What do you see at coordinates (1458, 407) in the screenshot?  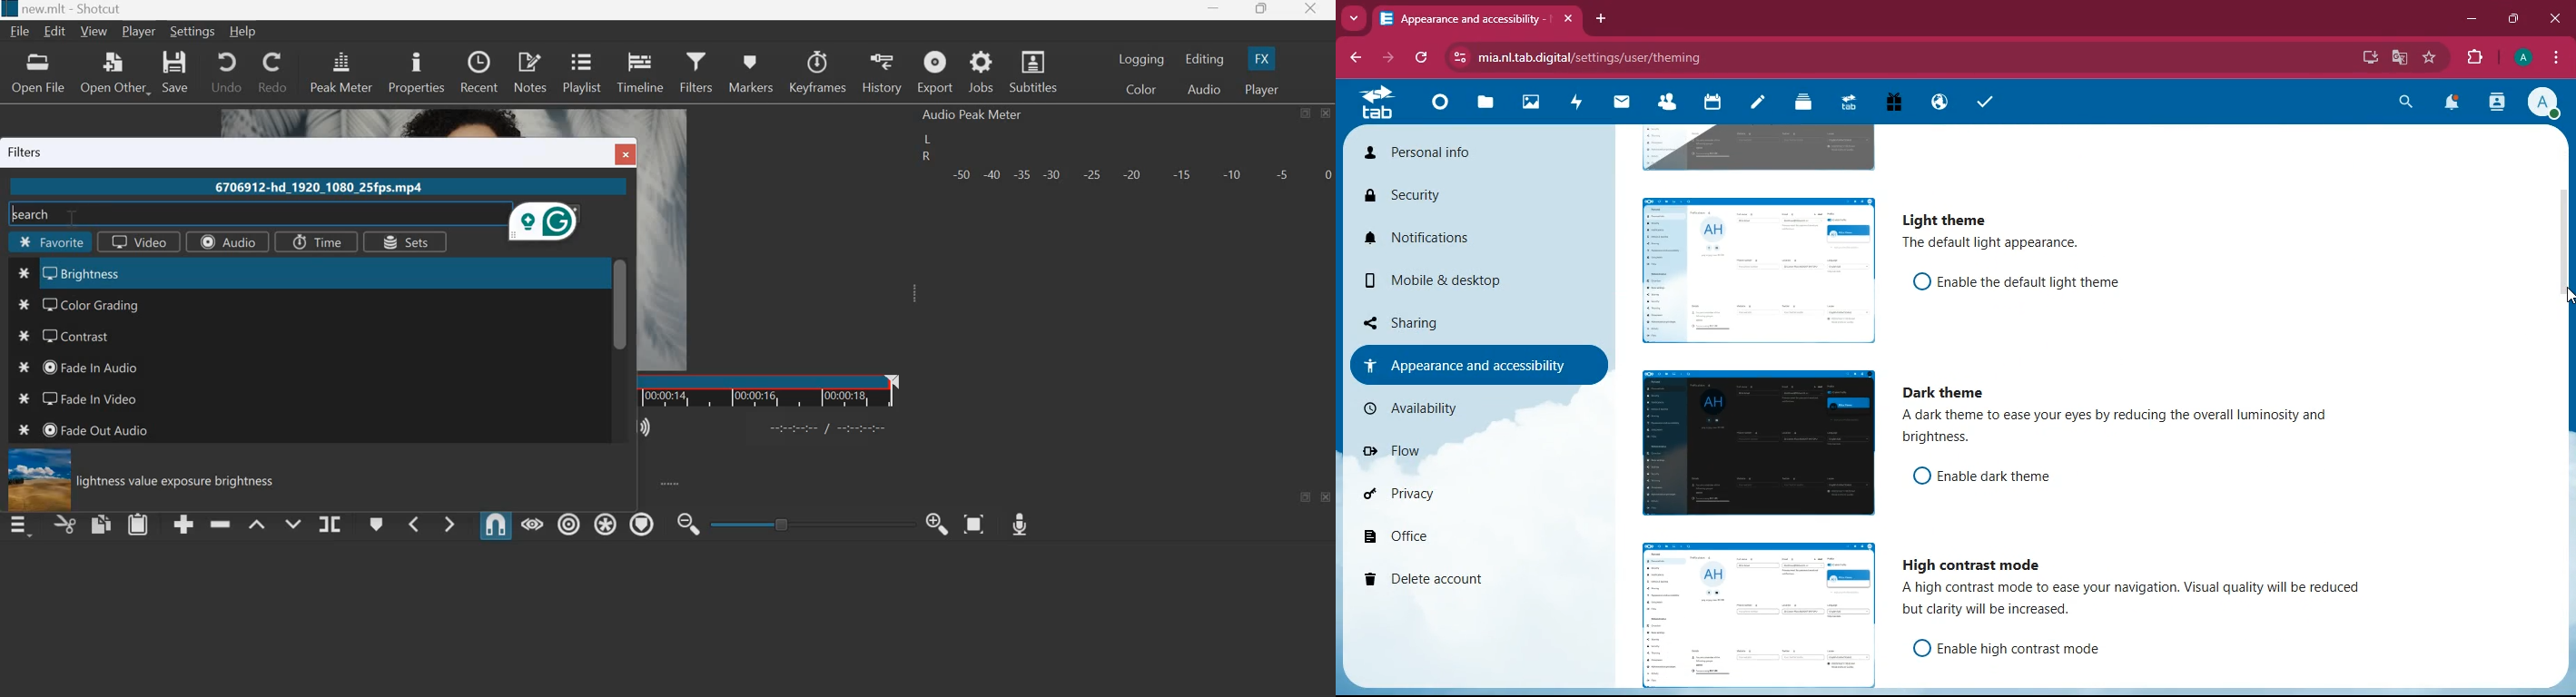 I see `availability` at bounding box center [1458, 407].